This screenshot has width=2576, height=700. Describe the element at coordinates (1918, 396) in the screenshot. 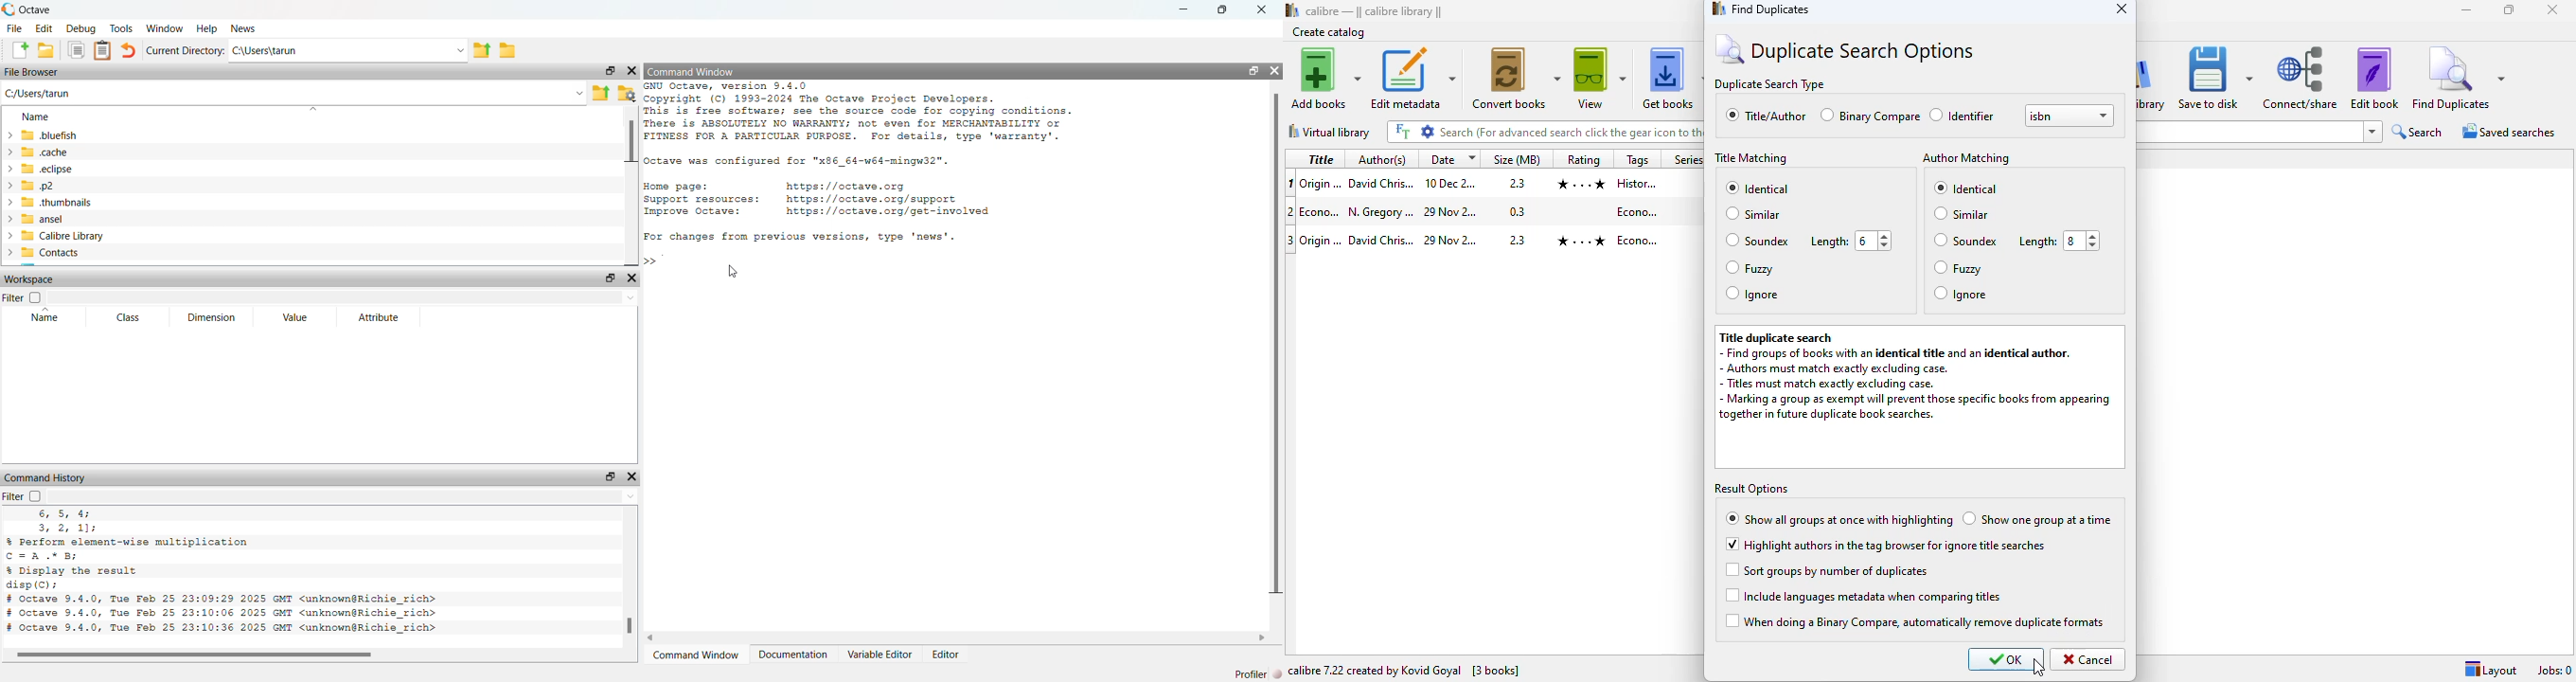

I see `Title duplicate search

- Find groups of books with an identical title and an identical author.

- Authors must match exactly excluding case.

- Titles must match exactly excluding case.

- Marking a group as exempt wil prevent those specific books from appearing.
together in future duplicate book searches.` at that location.